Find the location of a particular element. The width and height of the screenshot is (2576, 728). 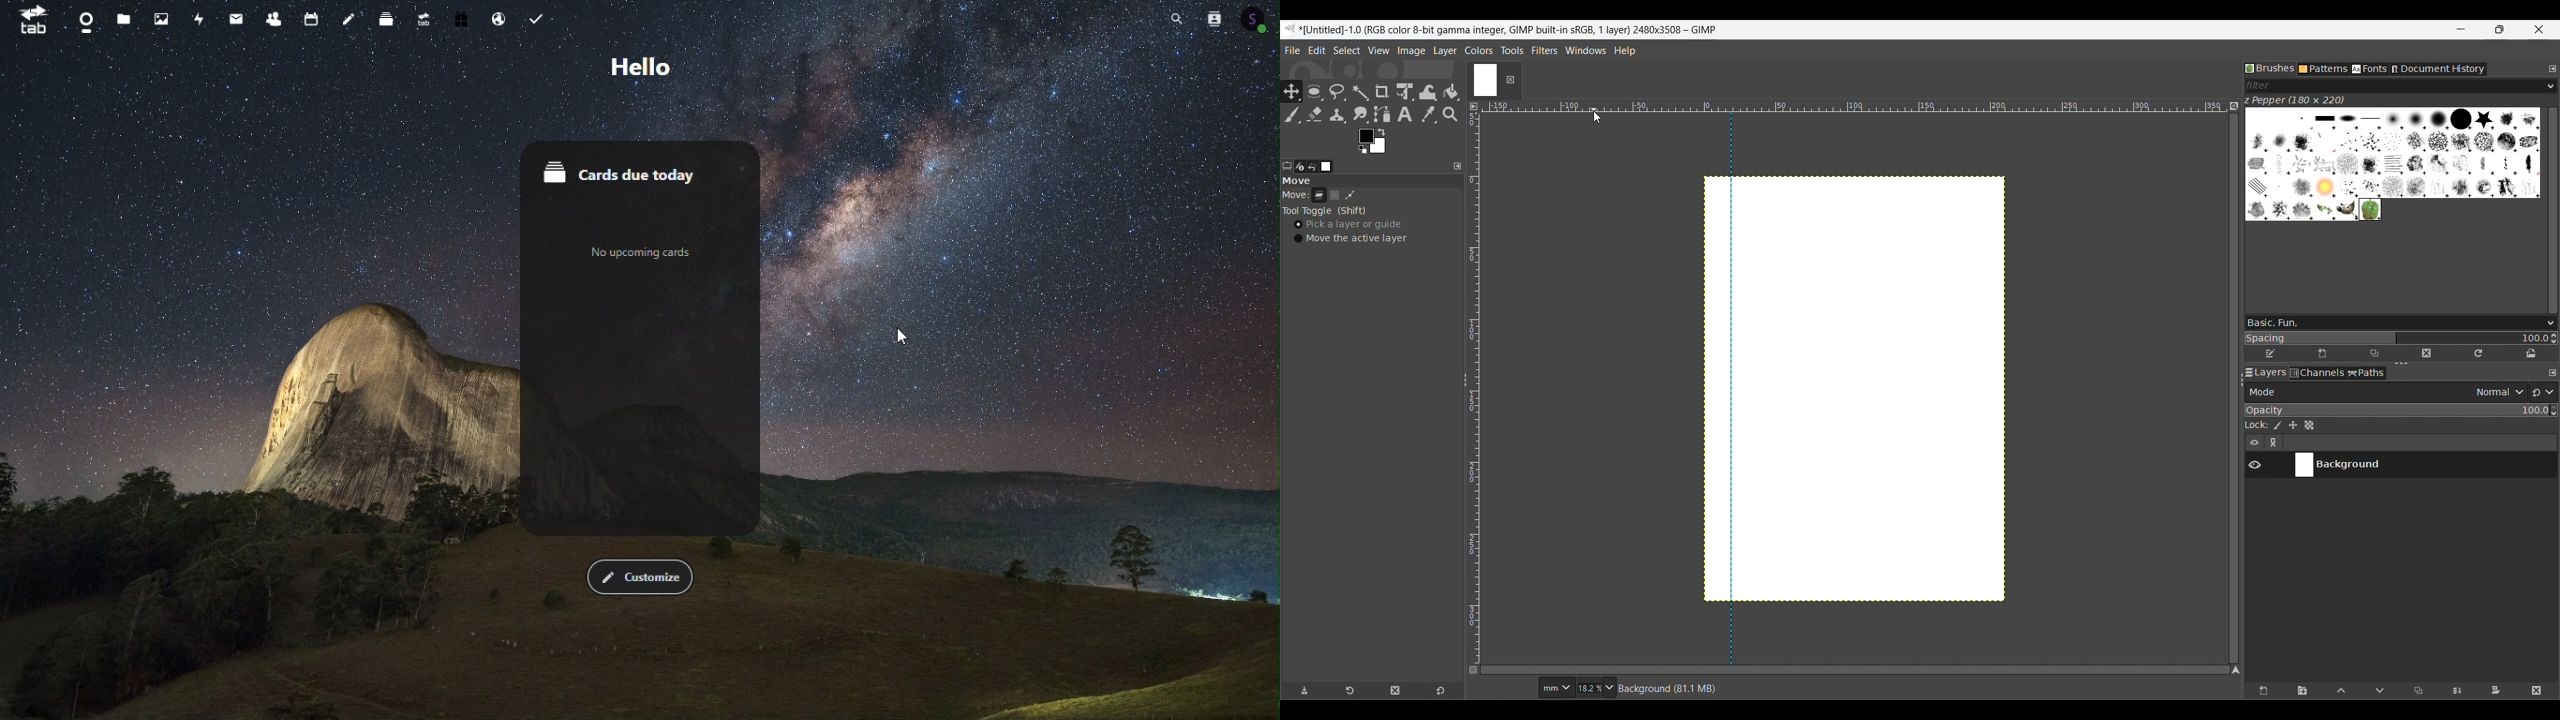

Contacts is located at coordinates (276, 19).